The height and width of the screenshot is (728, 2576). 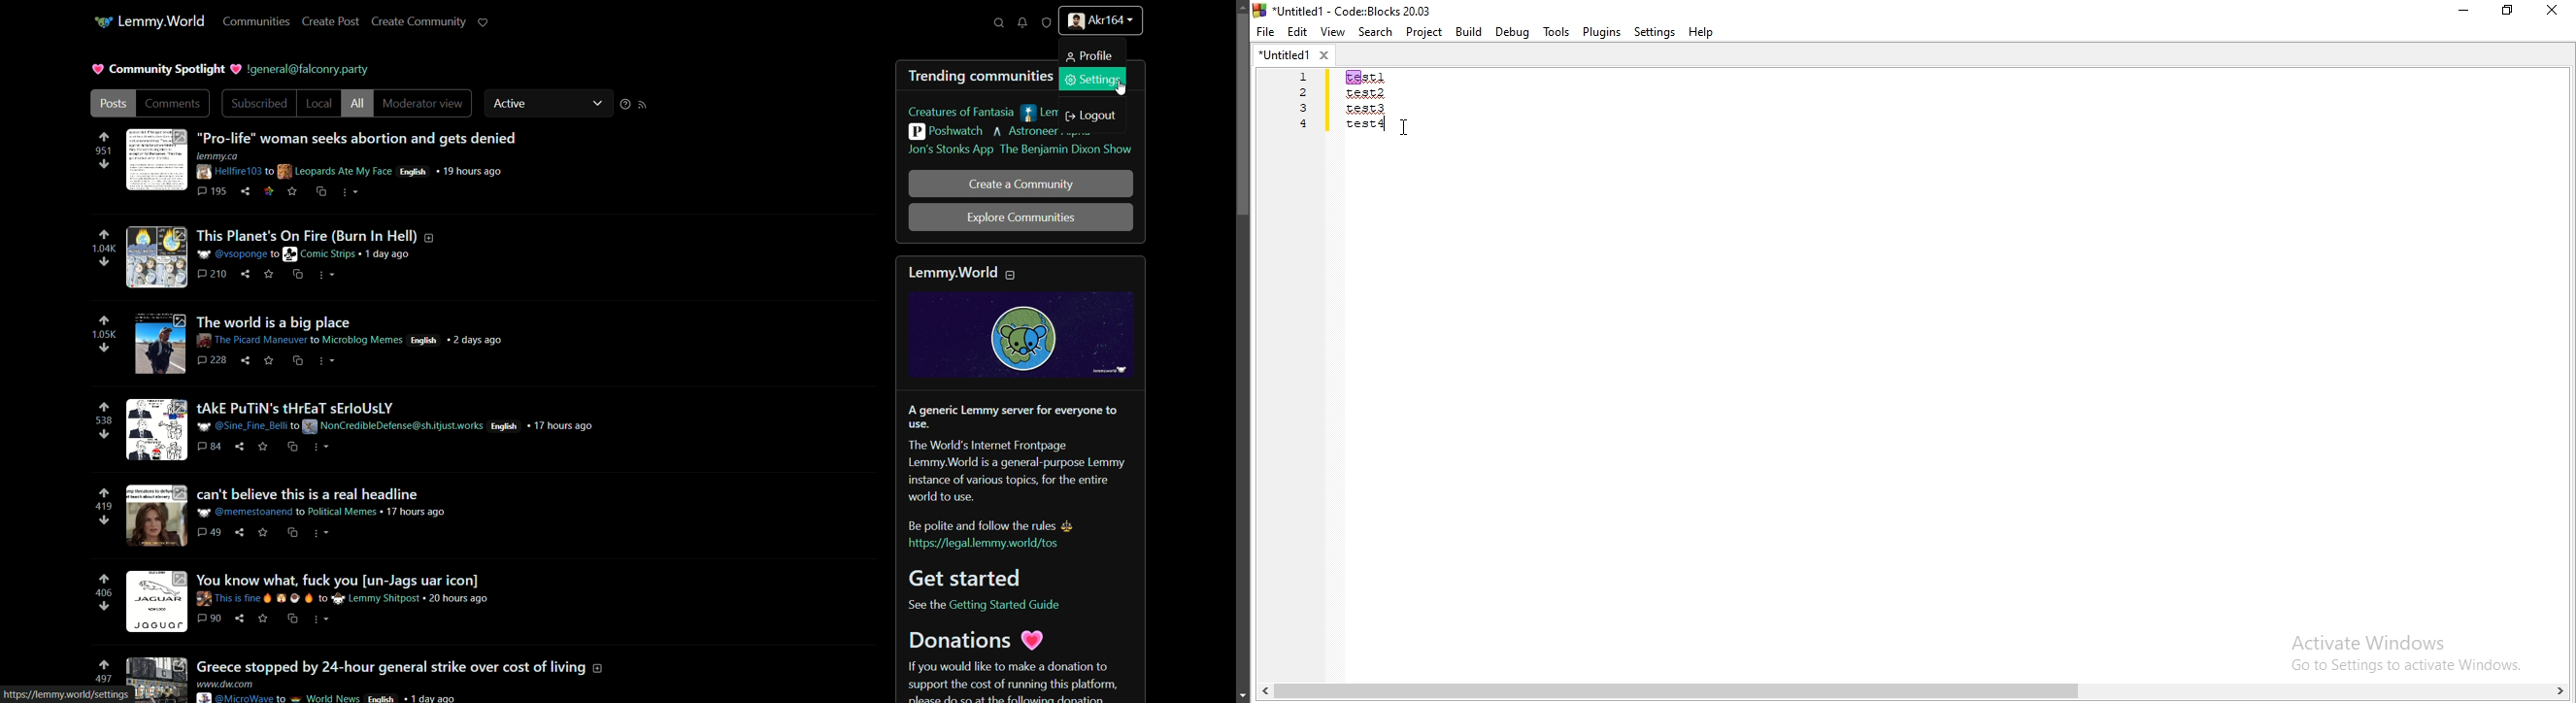 What do you see at coordinates (103, 607) in the screenshot?
I see `downvote` at bounding box center [103, 607].